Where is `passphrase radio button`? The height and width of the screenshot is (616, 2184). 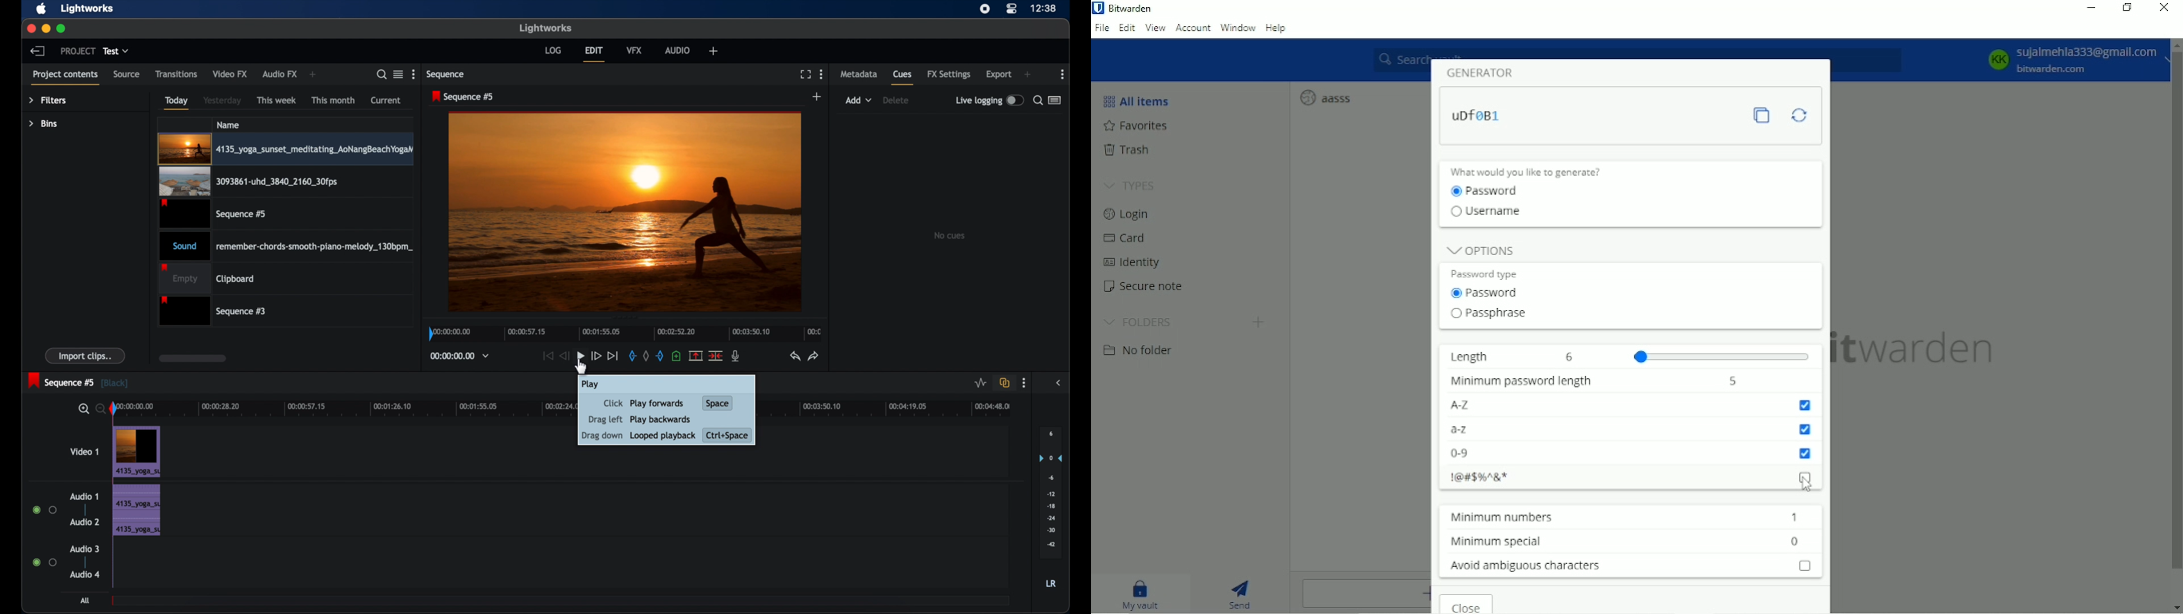 passphrase radio button is located at coordinates (1484, 316).